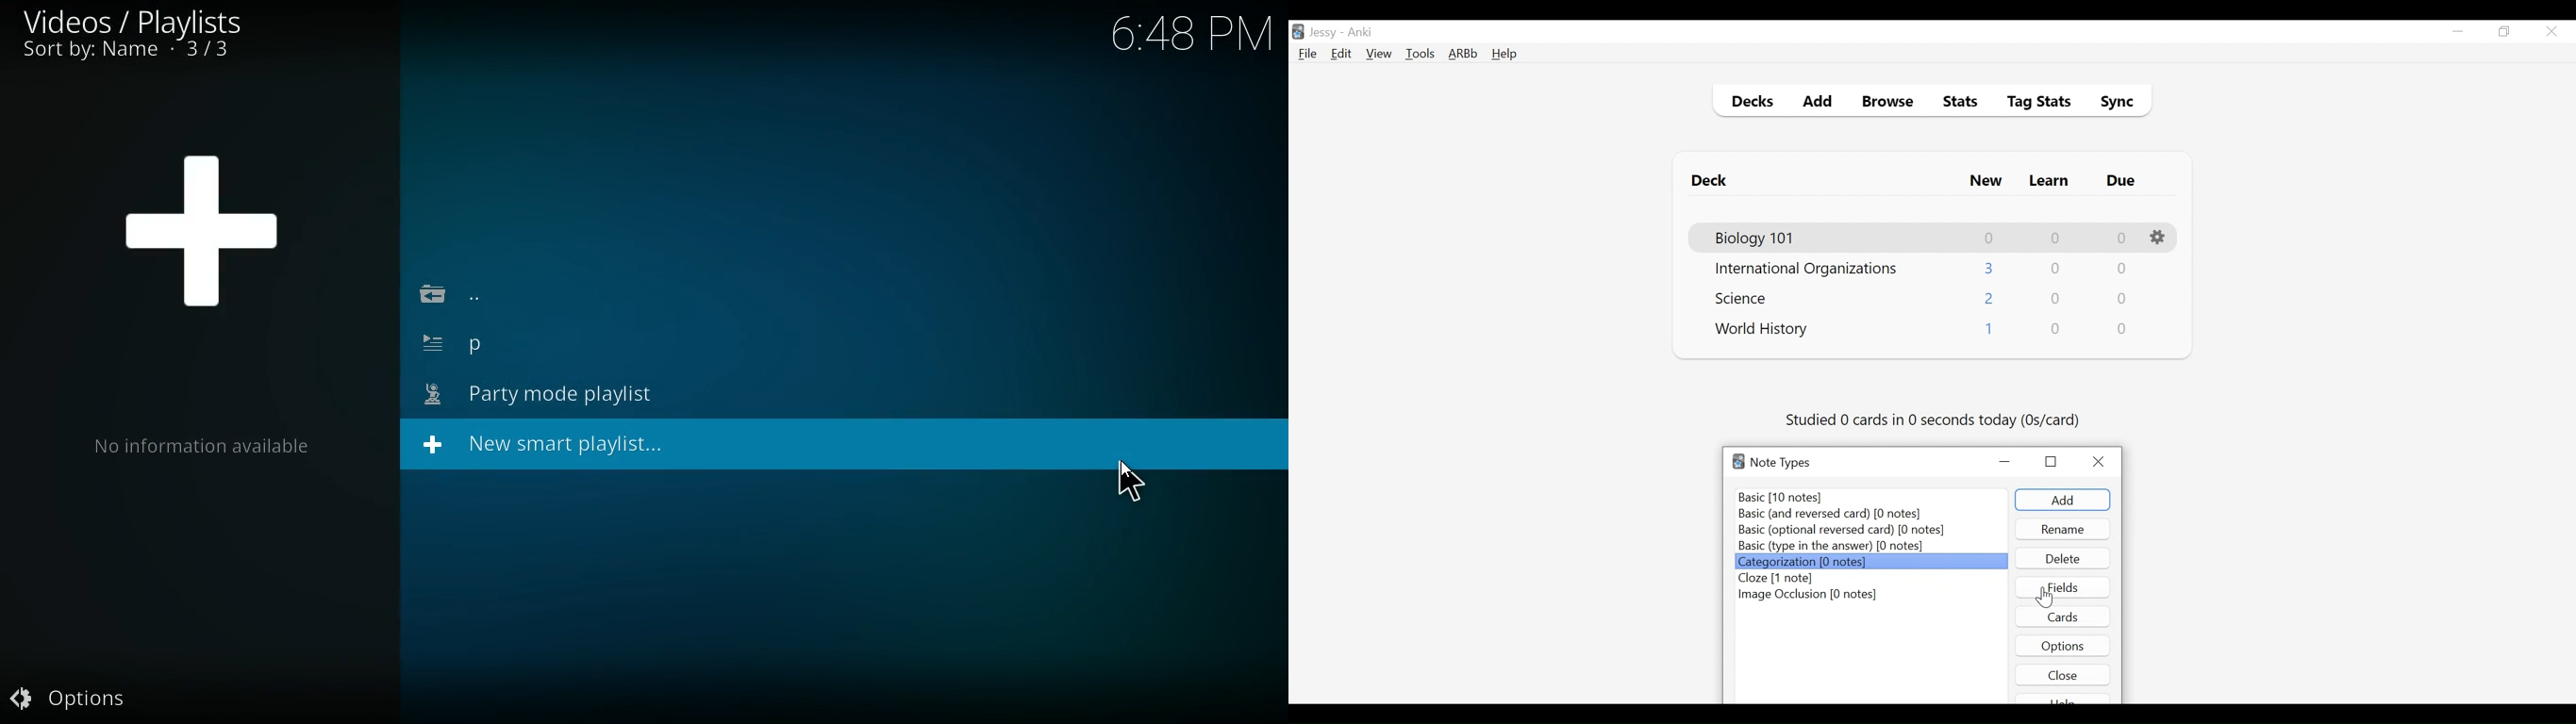  Describe the element at coordinates (1990, 300) in the screenshot. I see `New Card Count` at that location.